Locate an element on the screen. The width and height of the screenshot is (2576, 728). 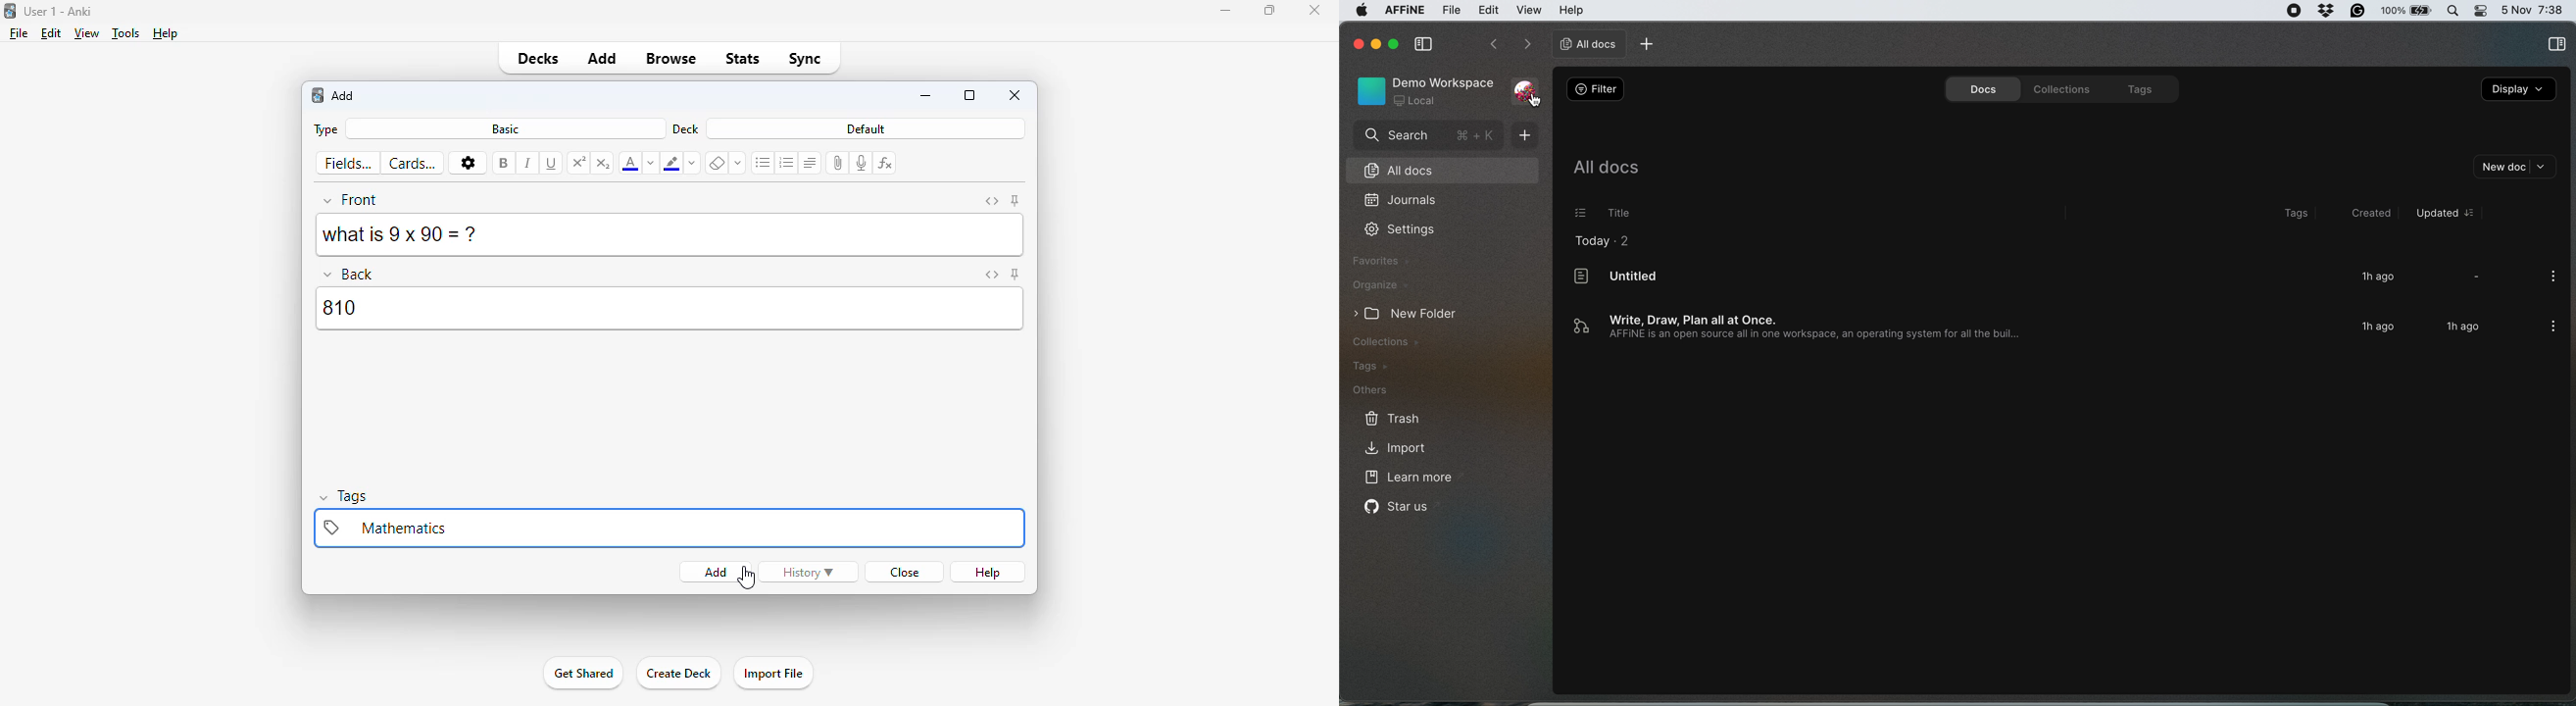
what is 9 x 90 = ? is located at coordinates (404, 234).